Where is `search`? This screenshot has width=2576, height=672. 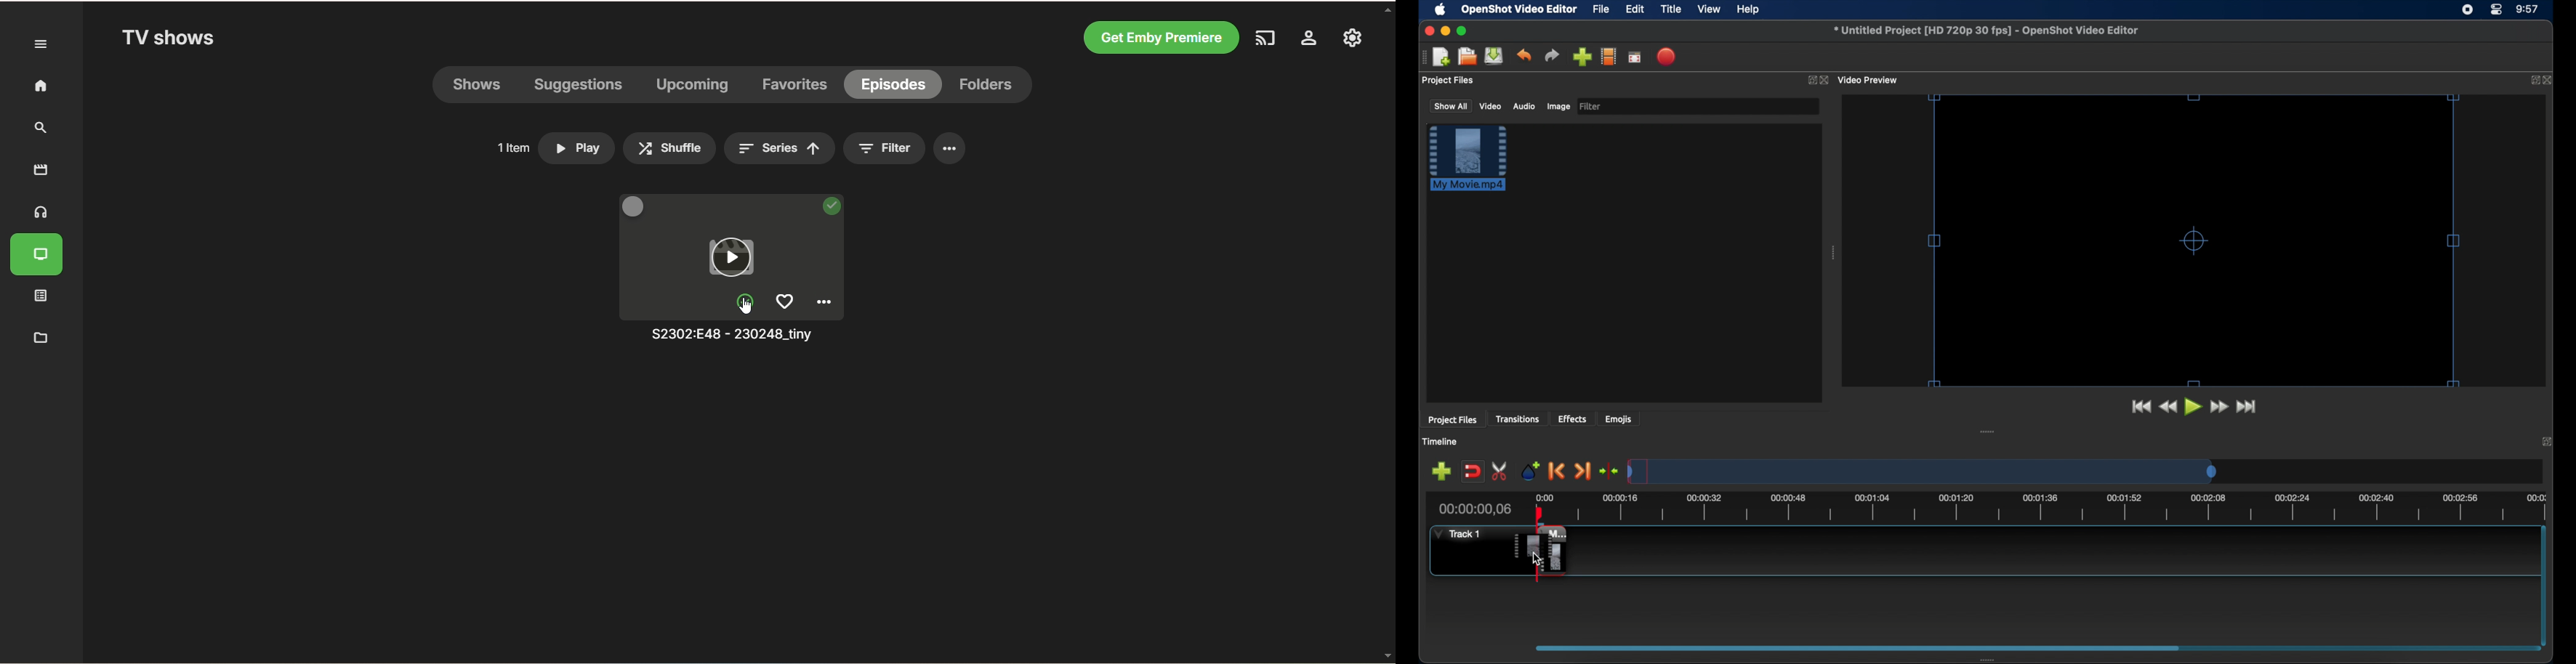
search is located at coordinates (41, 128).